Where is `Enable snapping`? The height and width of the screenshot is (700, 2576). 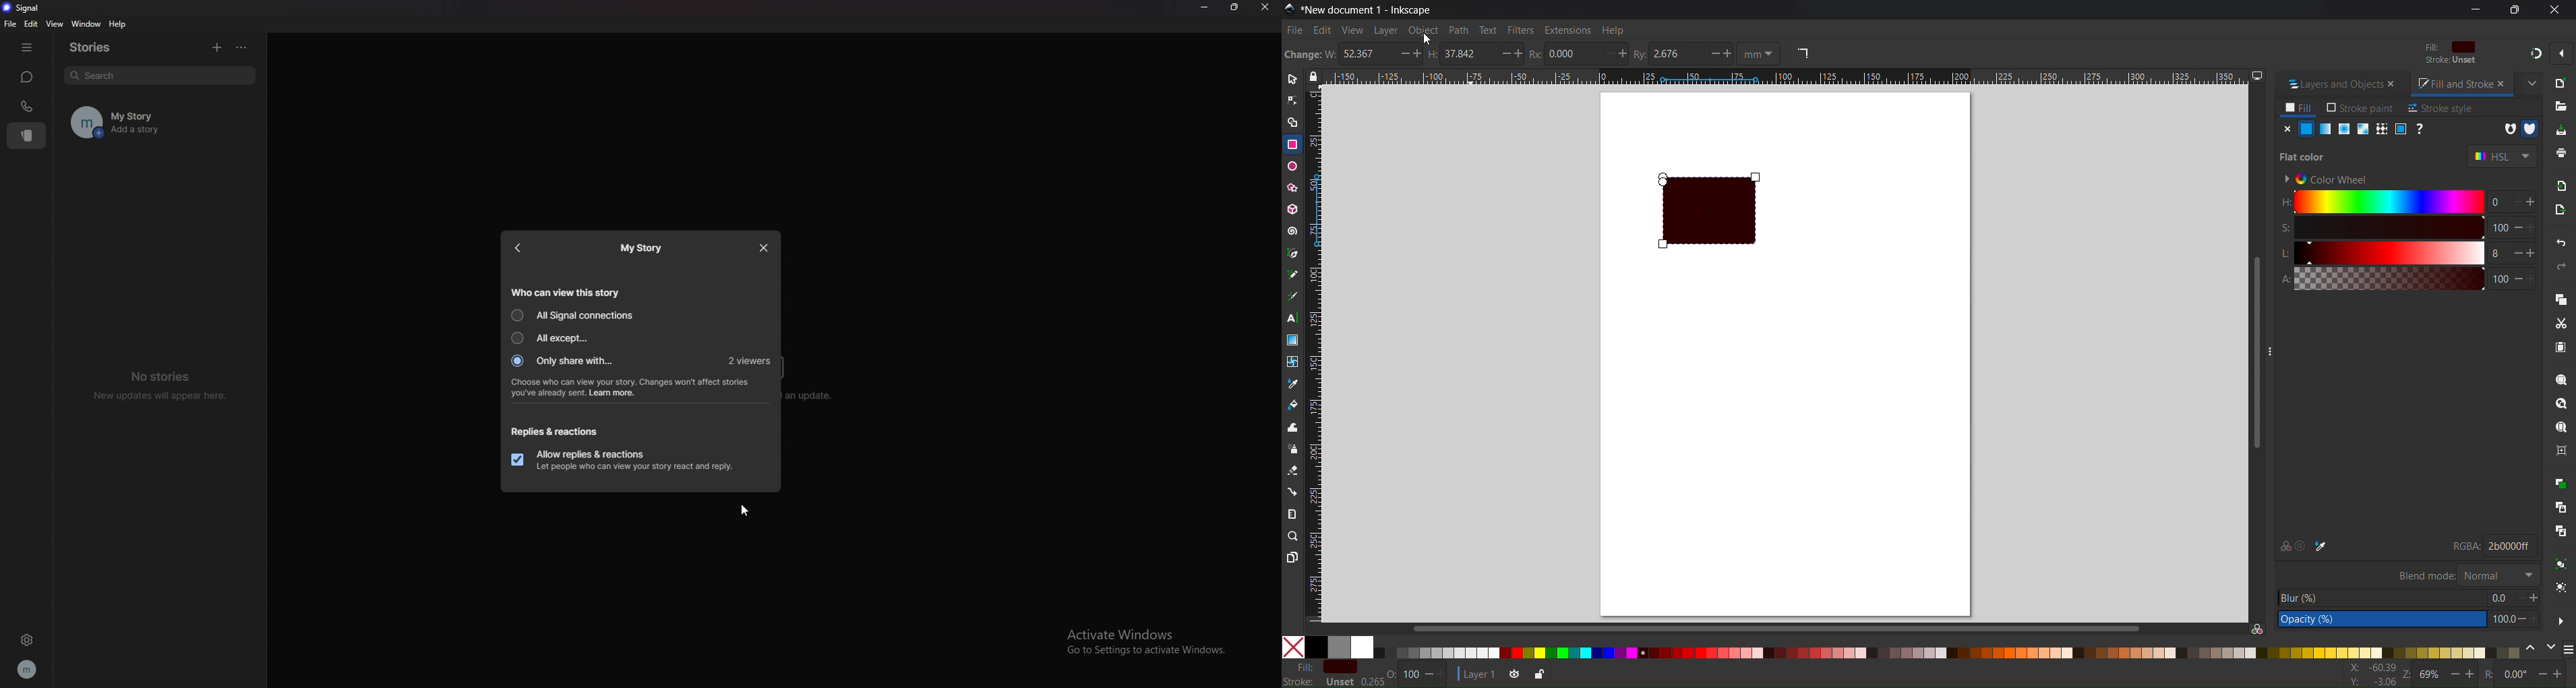
Enable snapping is located at coordinates (2560, 53).